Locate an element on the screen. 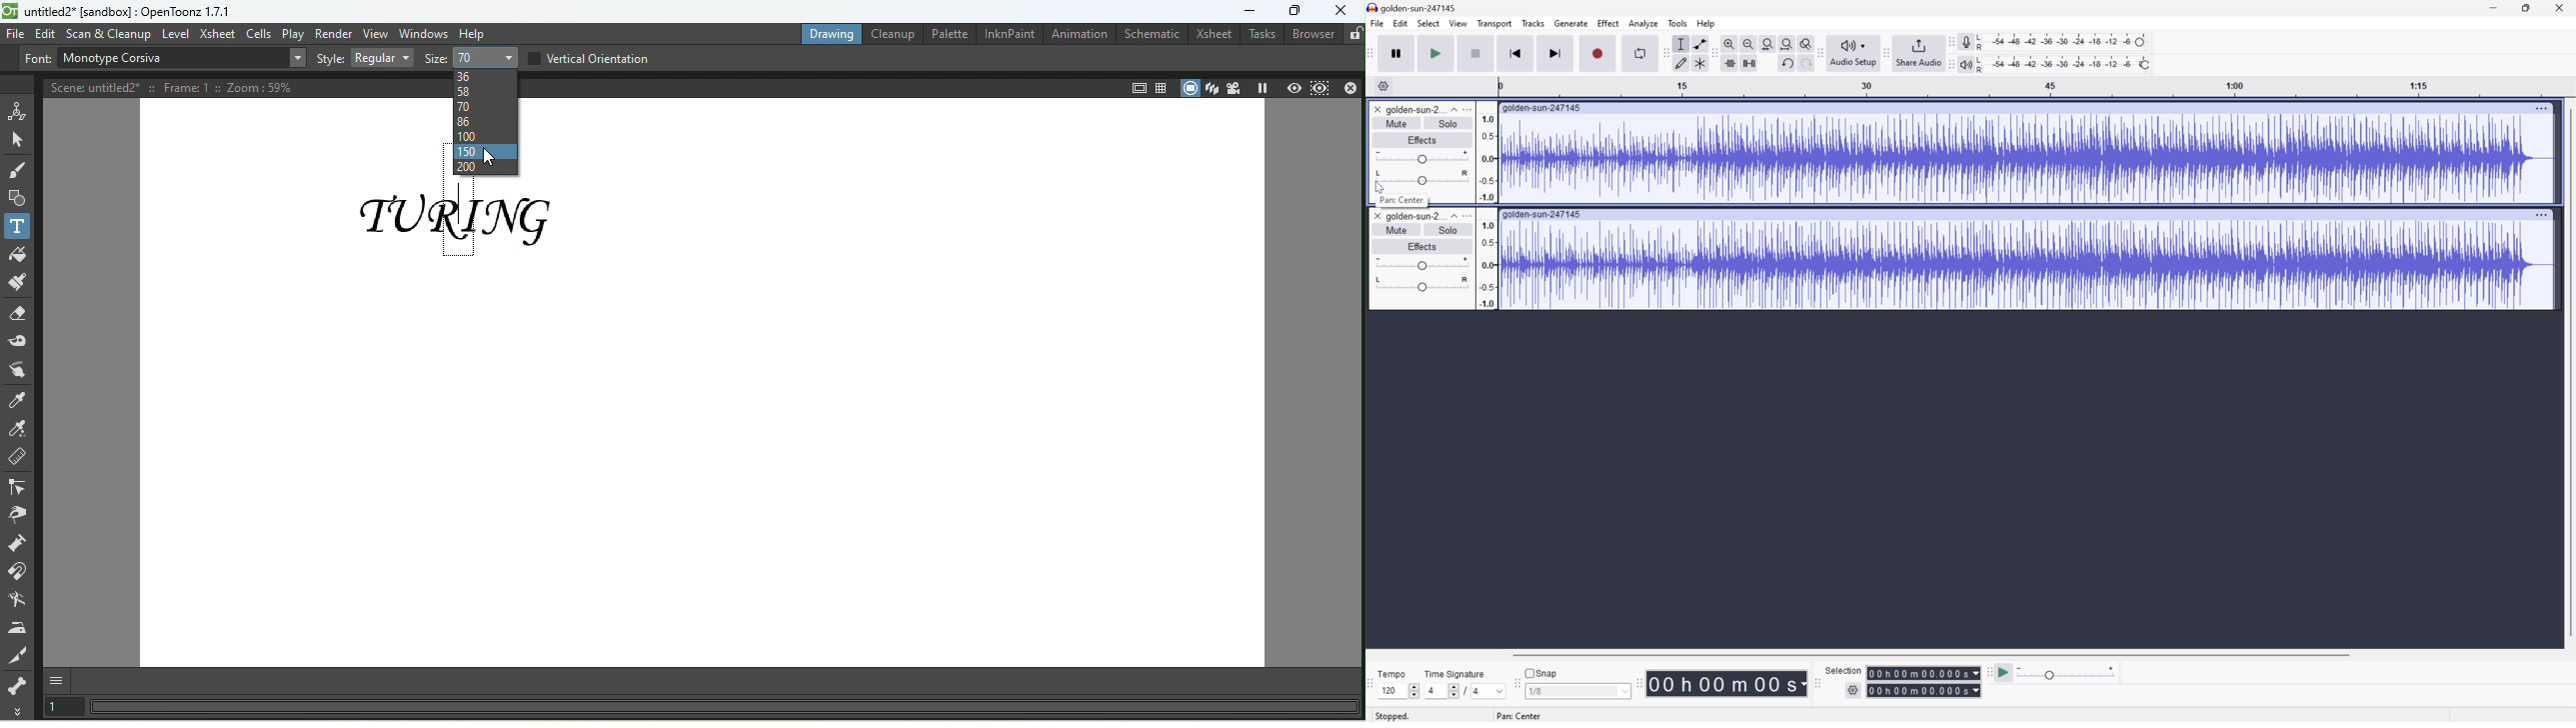 This screenshot has height=728, width=2576. Trim audio outside selection is located at coordinates (1730, 63).